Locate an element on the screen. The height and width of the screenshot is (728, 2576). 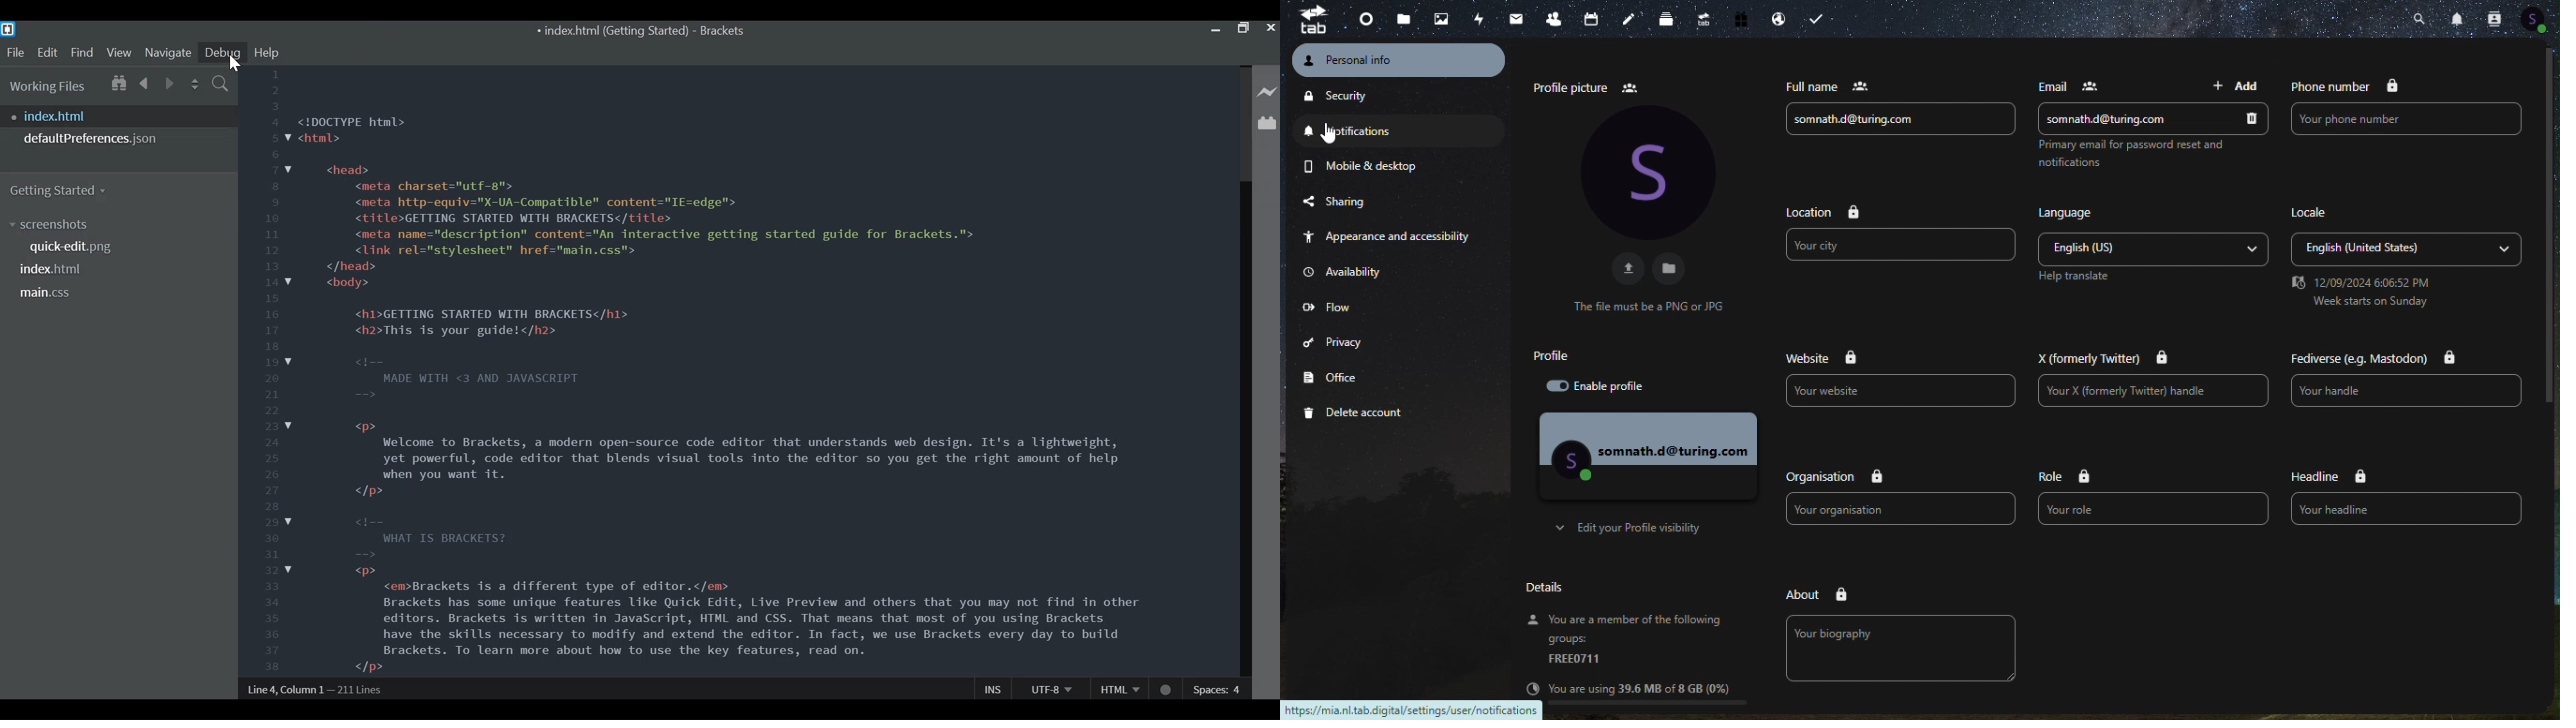
task is located at coordinates (1813, 18).